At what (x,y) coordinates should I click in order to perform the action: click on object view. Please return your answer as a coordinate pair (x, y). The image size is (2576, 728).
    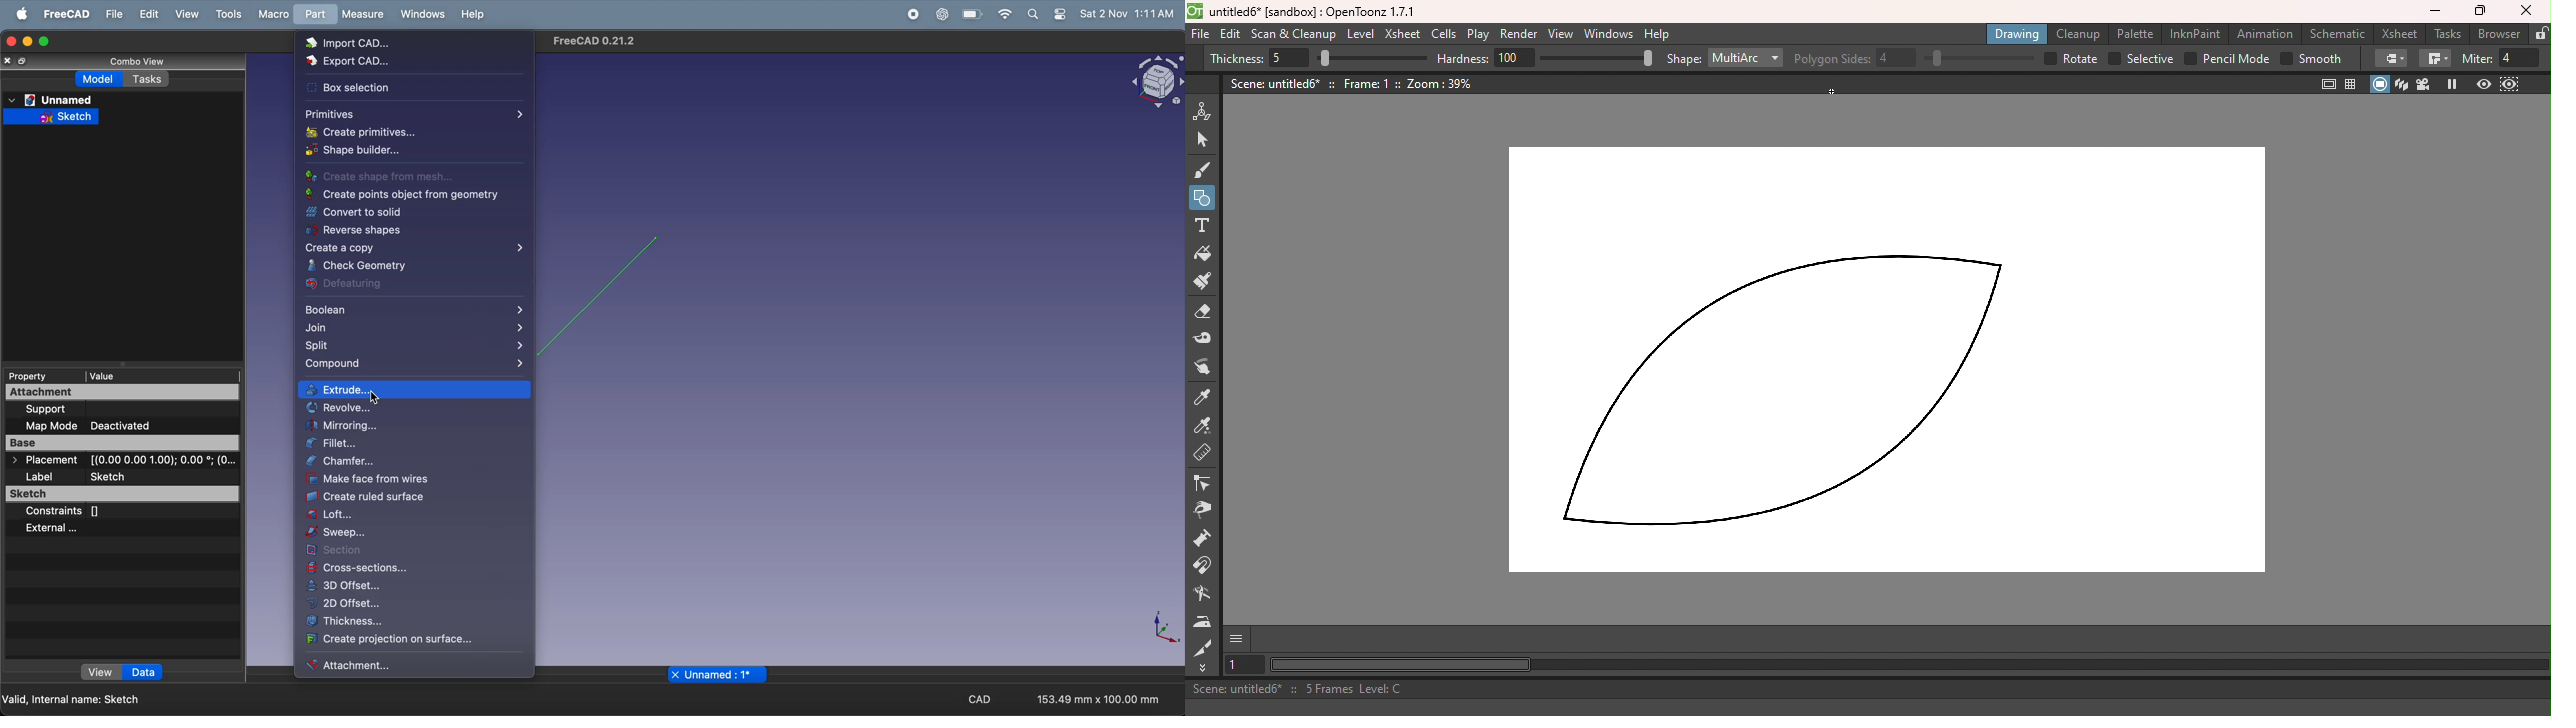
    Looking at the image, I should click on (1154, 84).